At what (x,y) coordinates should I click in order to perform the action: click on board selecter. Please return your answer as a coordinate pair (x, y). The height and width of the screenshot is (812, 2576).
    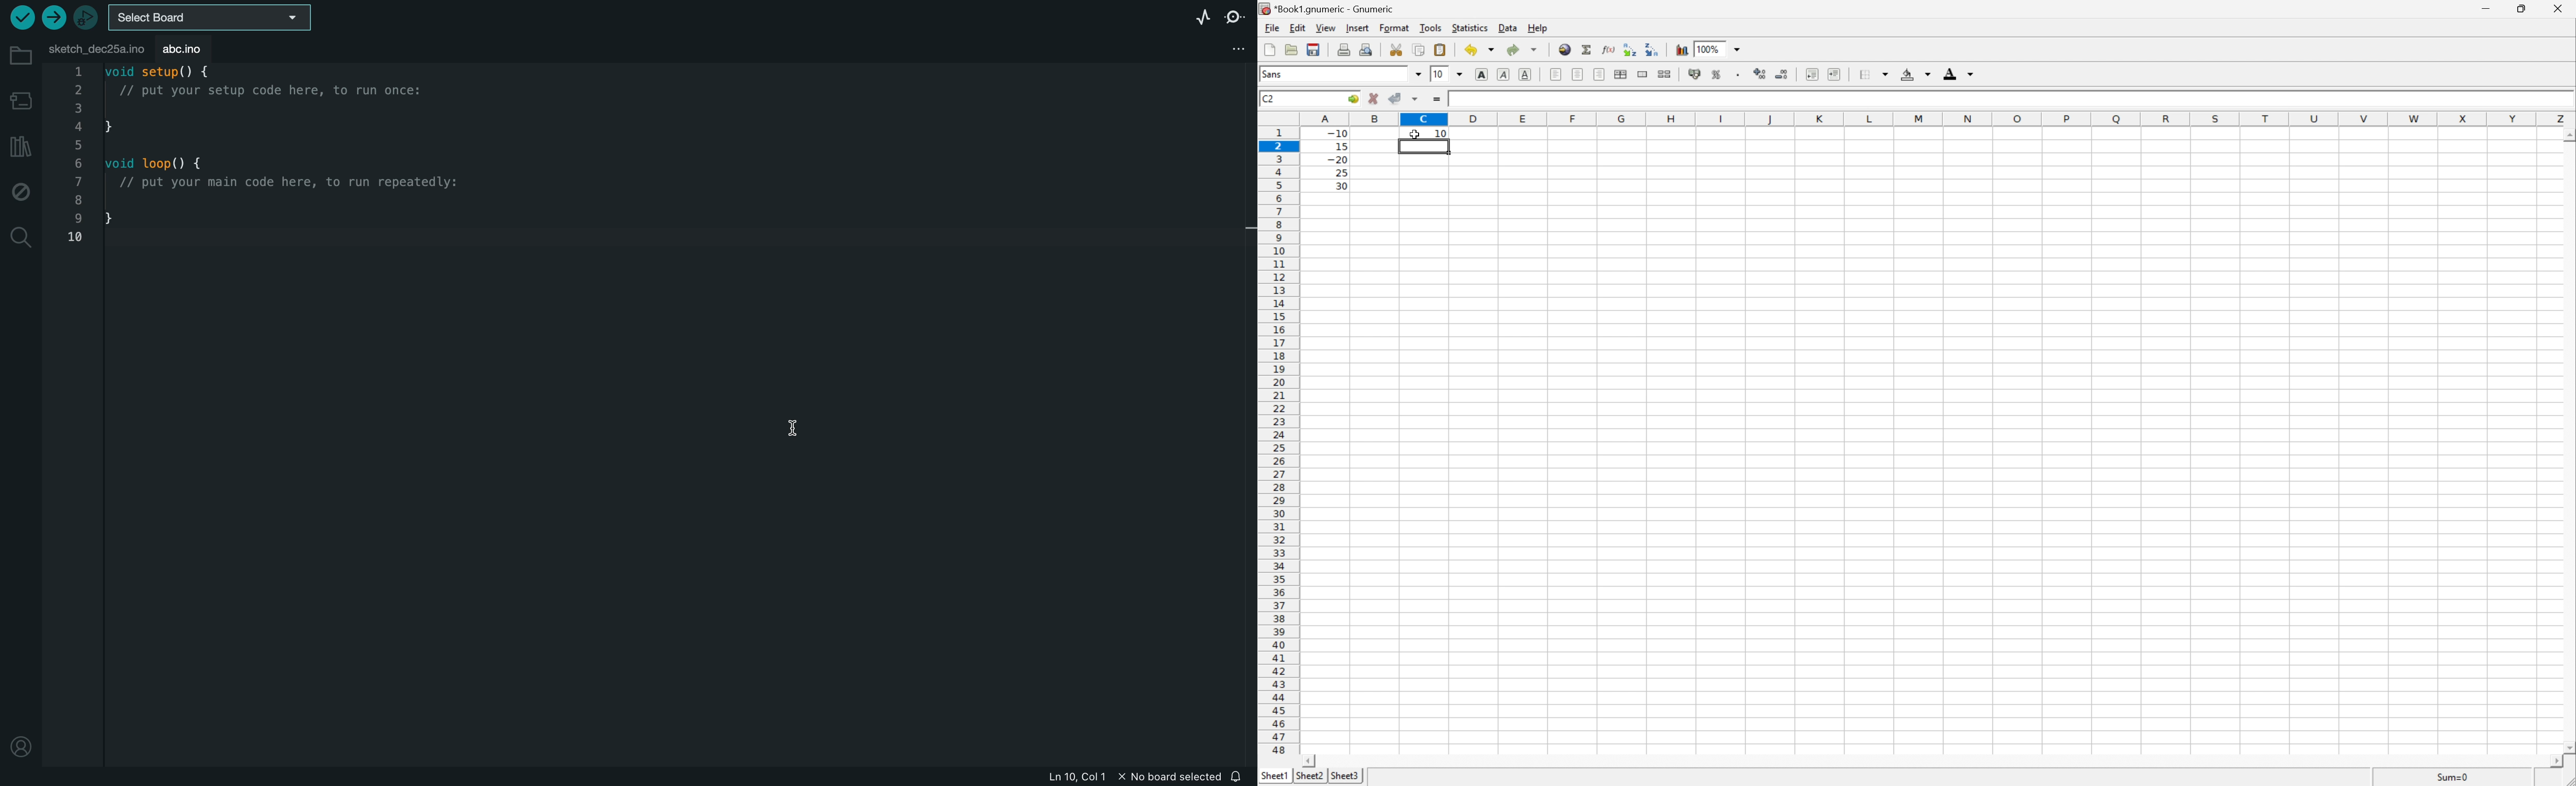
    Looking at the image, I should click on (214, 17).